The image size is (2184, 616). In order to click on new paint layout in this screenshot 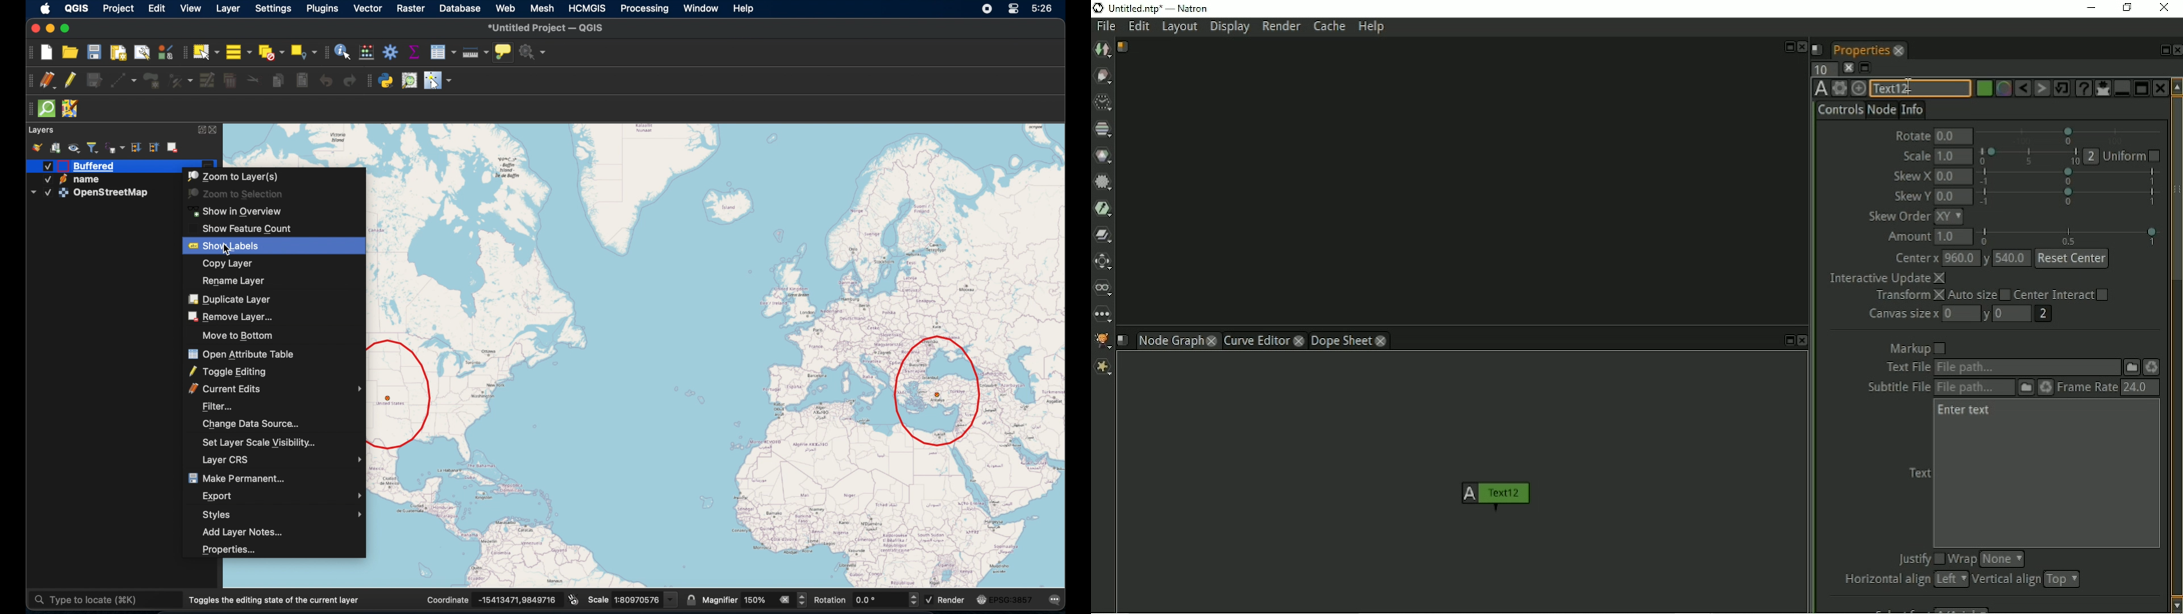, I will do `click(118, 53)`.